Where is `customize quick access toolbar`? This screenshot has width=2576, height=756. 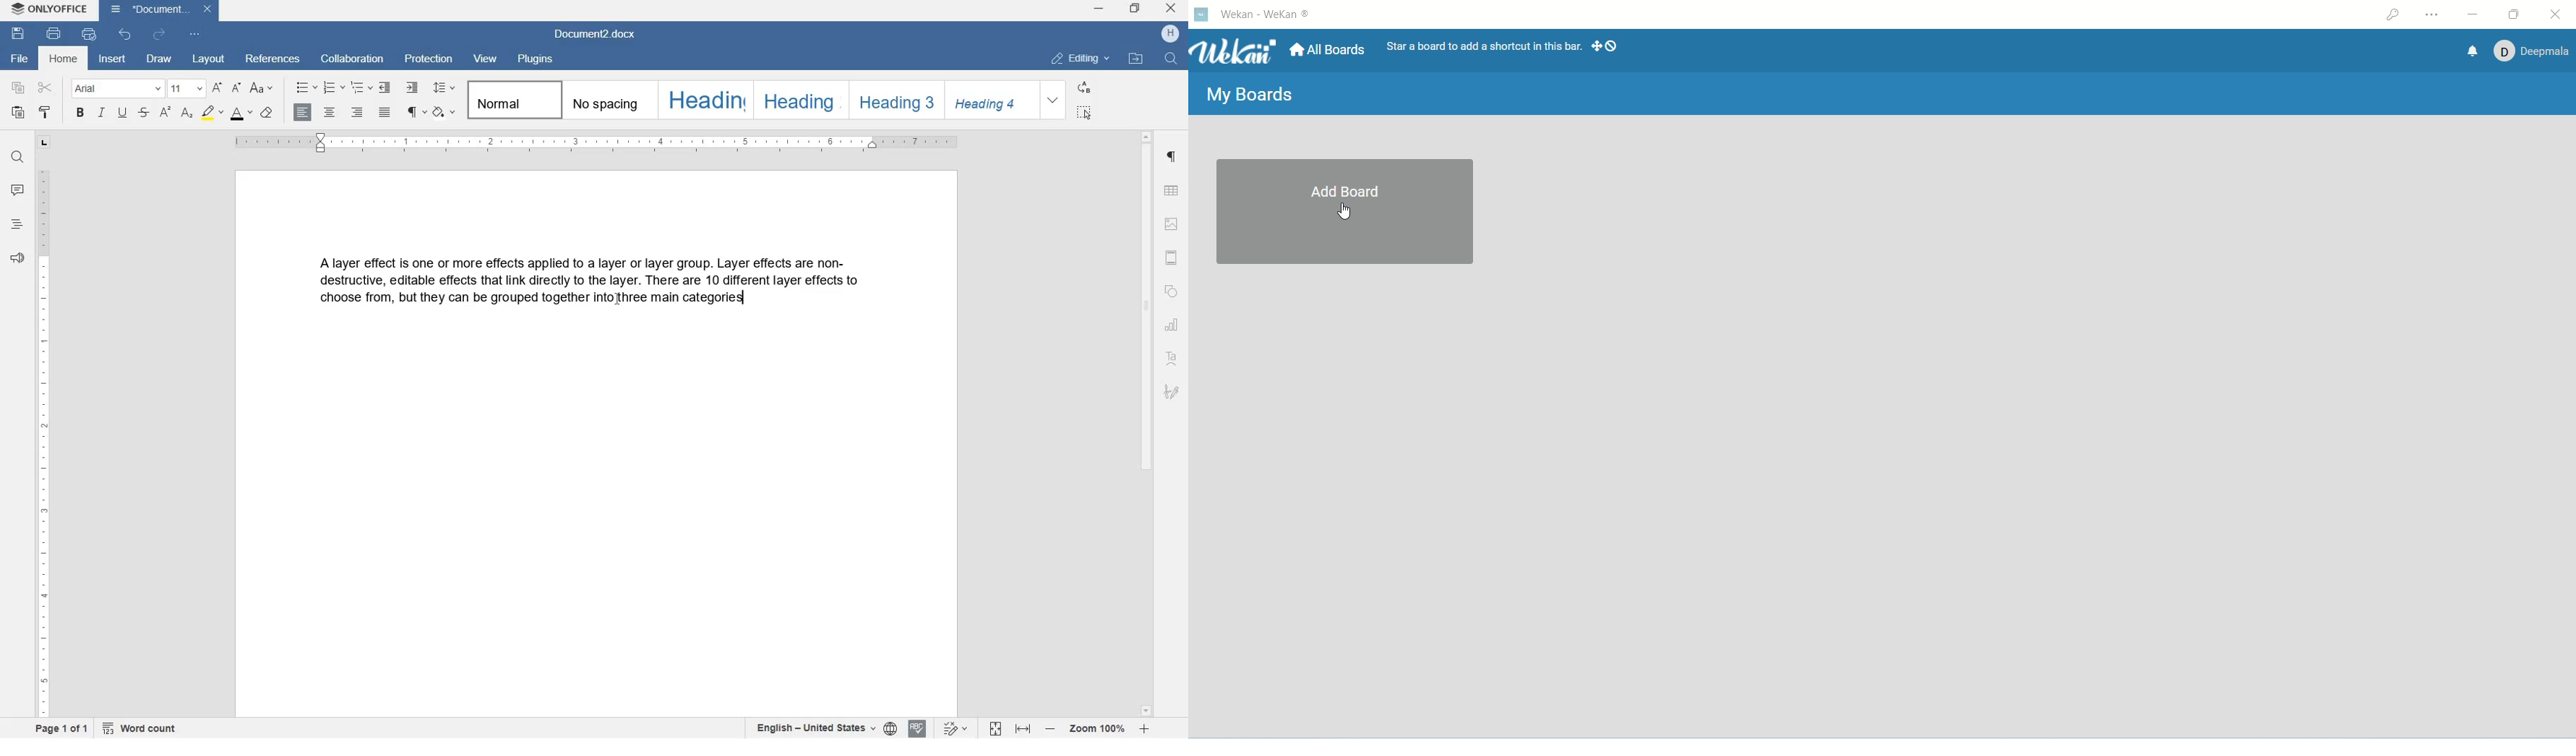 customize quick access toolbar is located at coordinates (196, 37).